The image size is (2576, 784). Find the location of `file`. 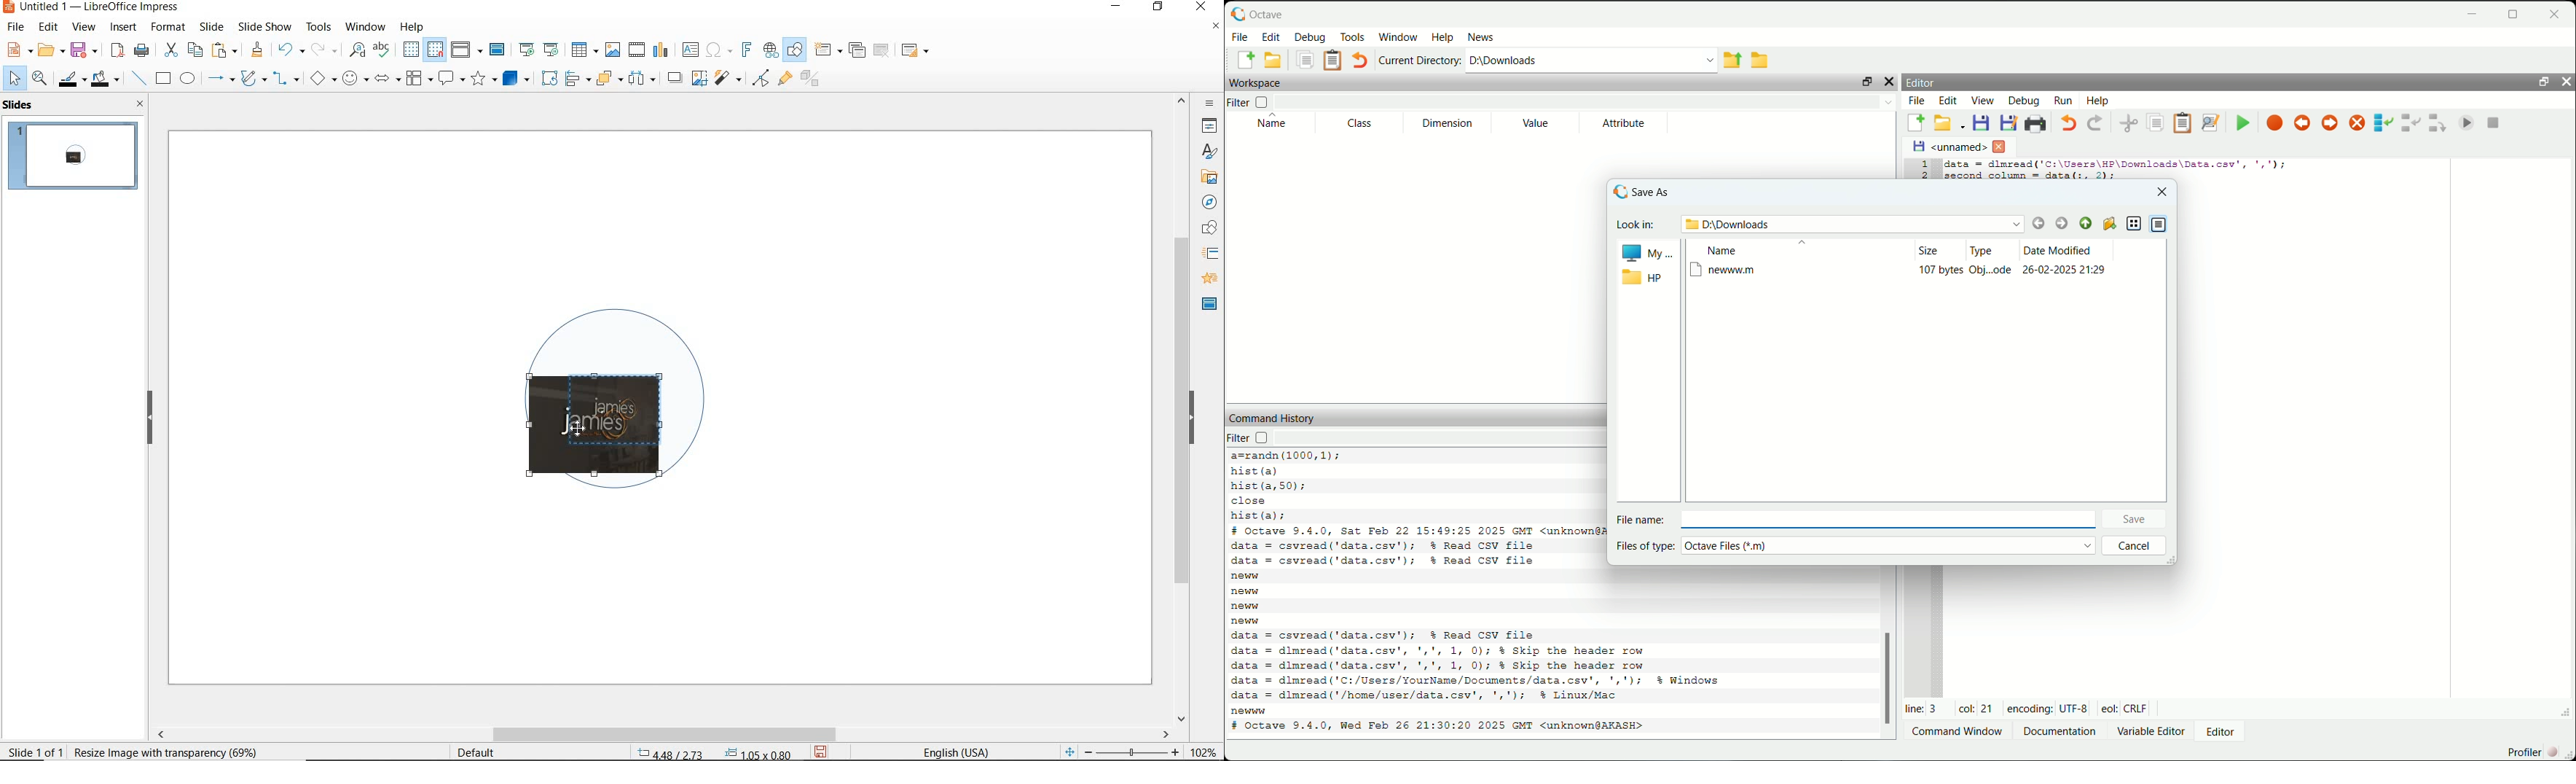

file is located at coordinates (1915, 102).